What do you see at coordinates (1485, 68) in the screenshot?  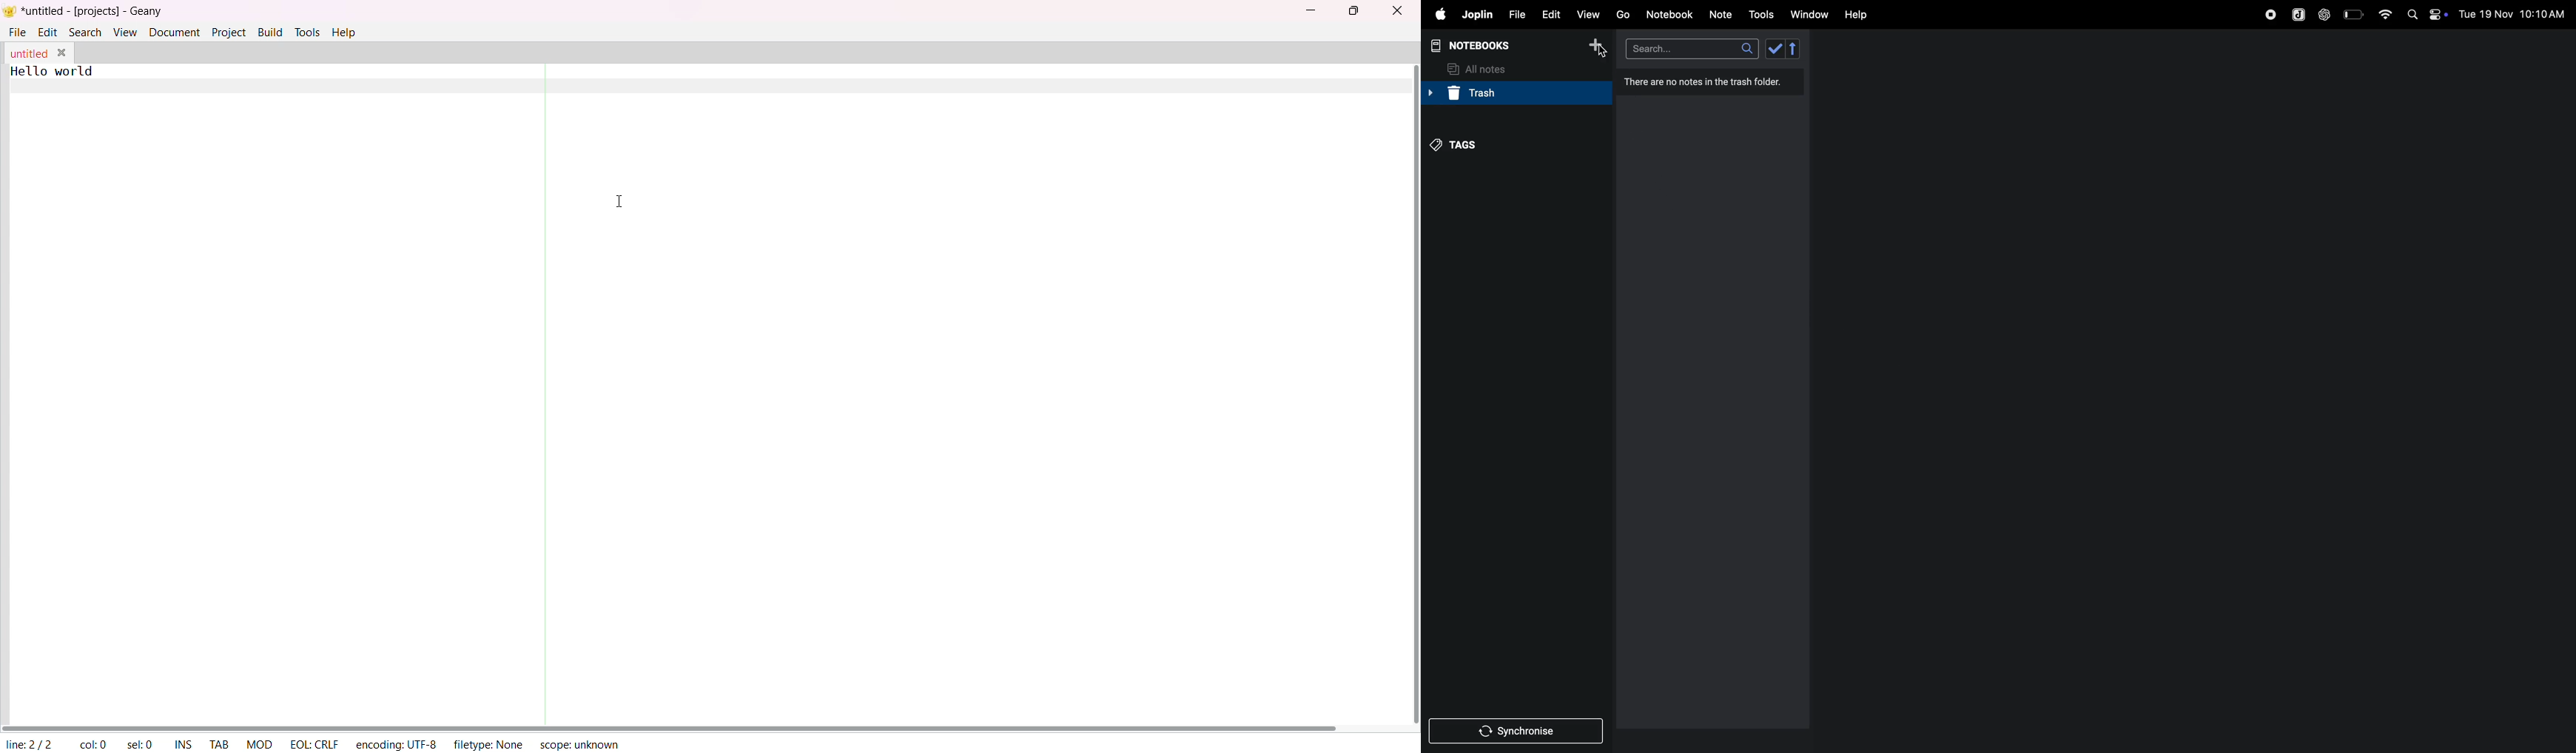 I see `all notes` at bounding box center [1485, 68].